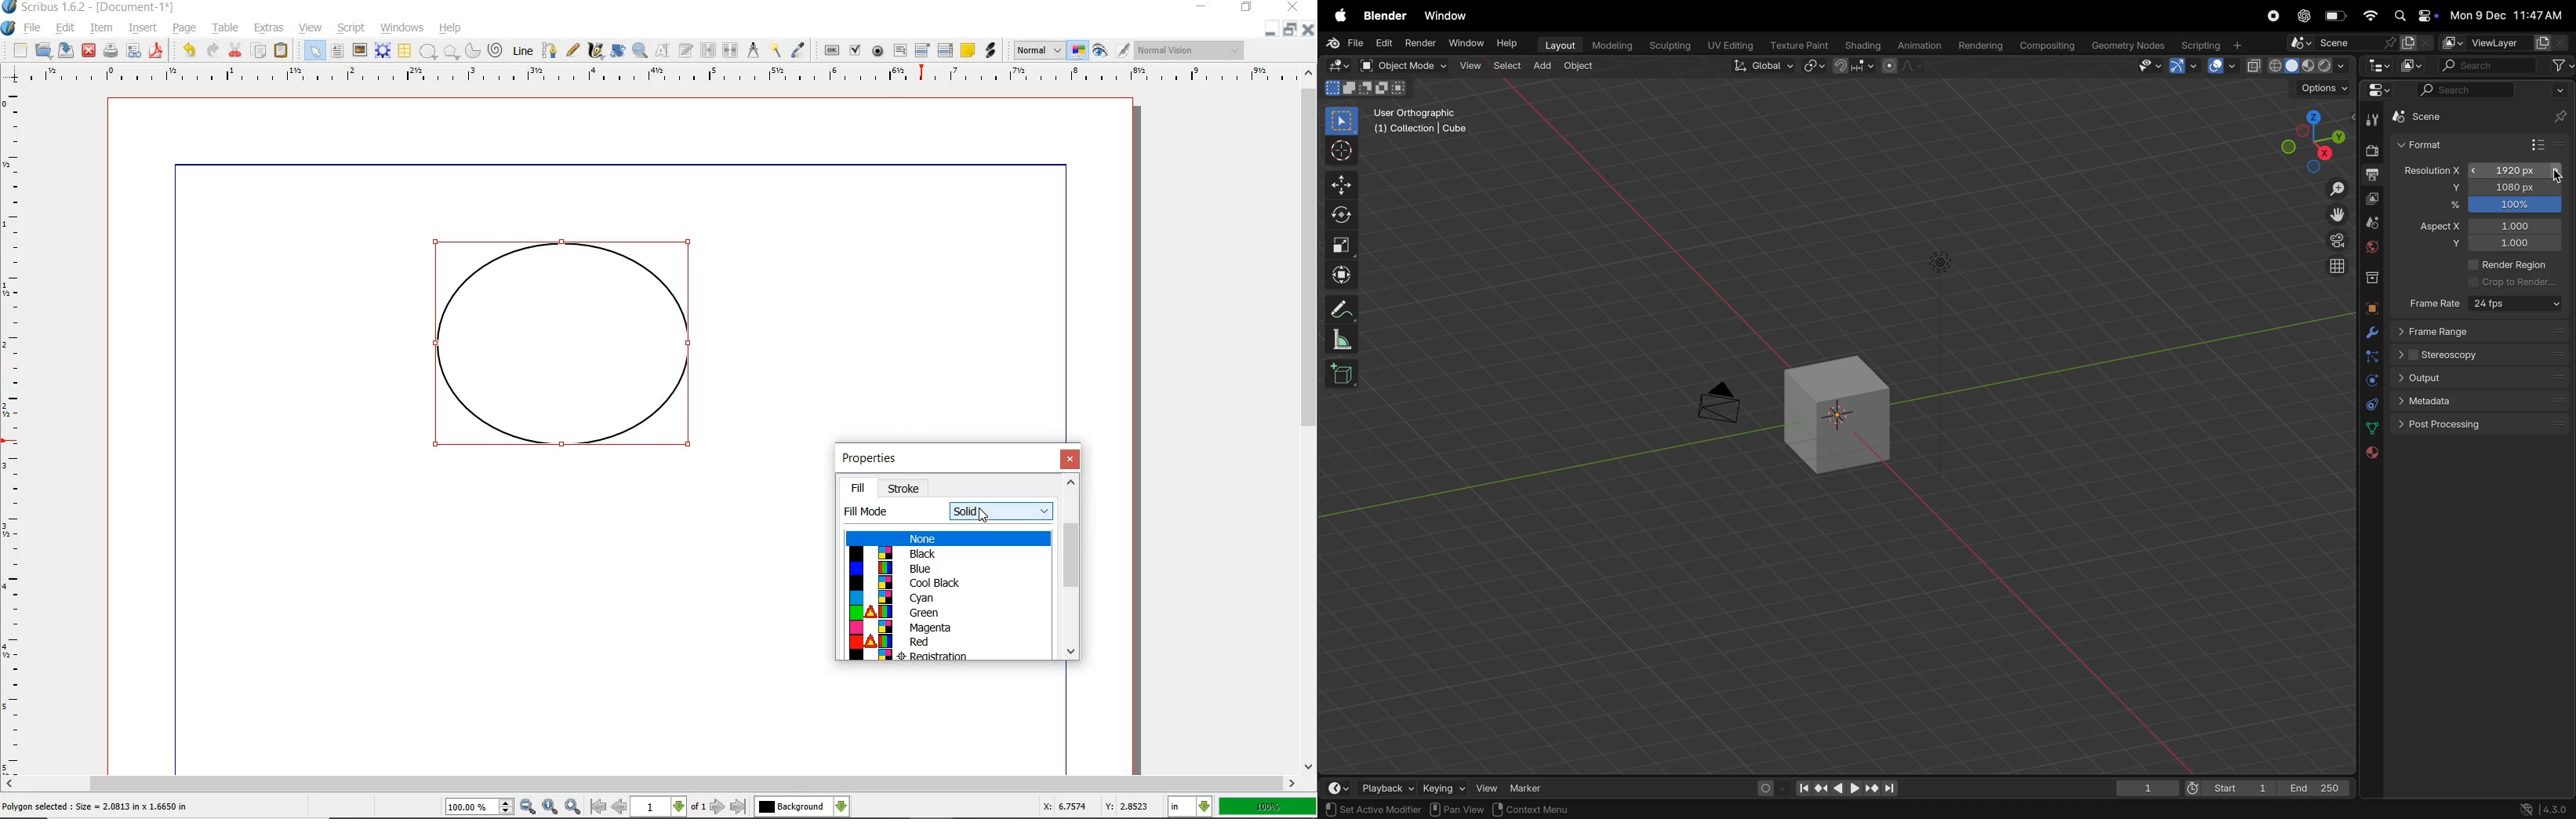 This screenshot has height=840, width=2576. What do you see at coordinates (878, 50) in the screenshot?
I see `PDF RADIO BUTTON` at bounding box center [878, 50].